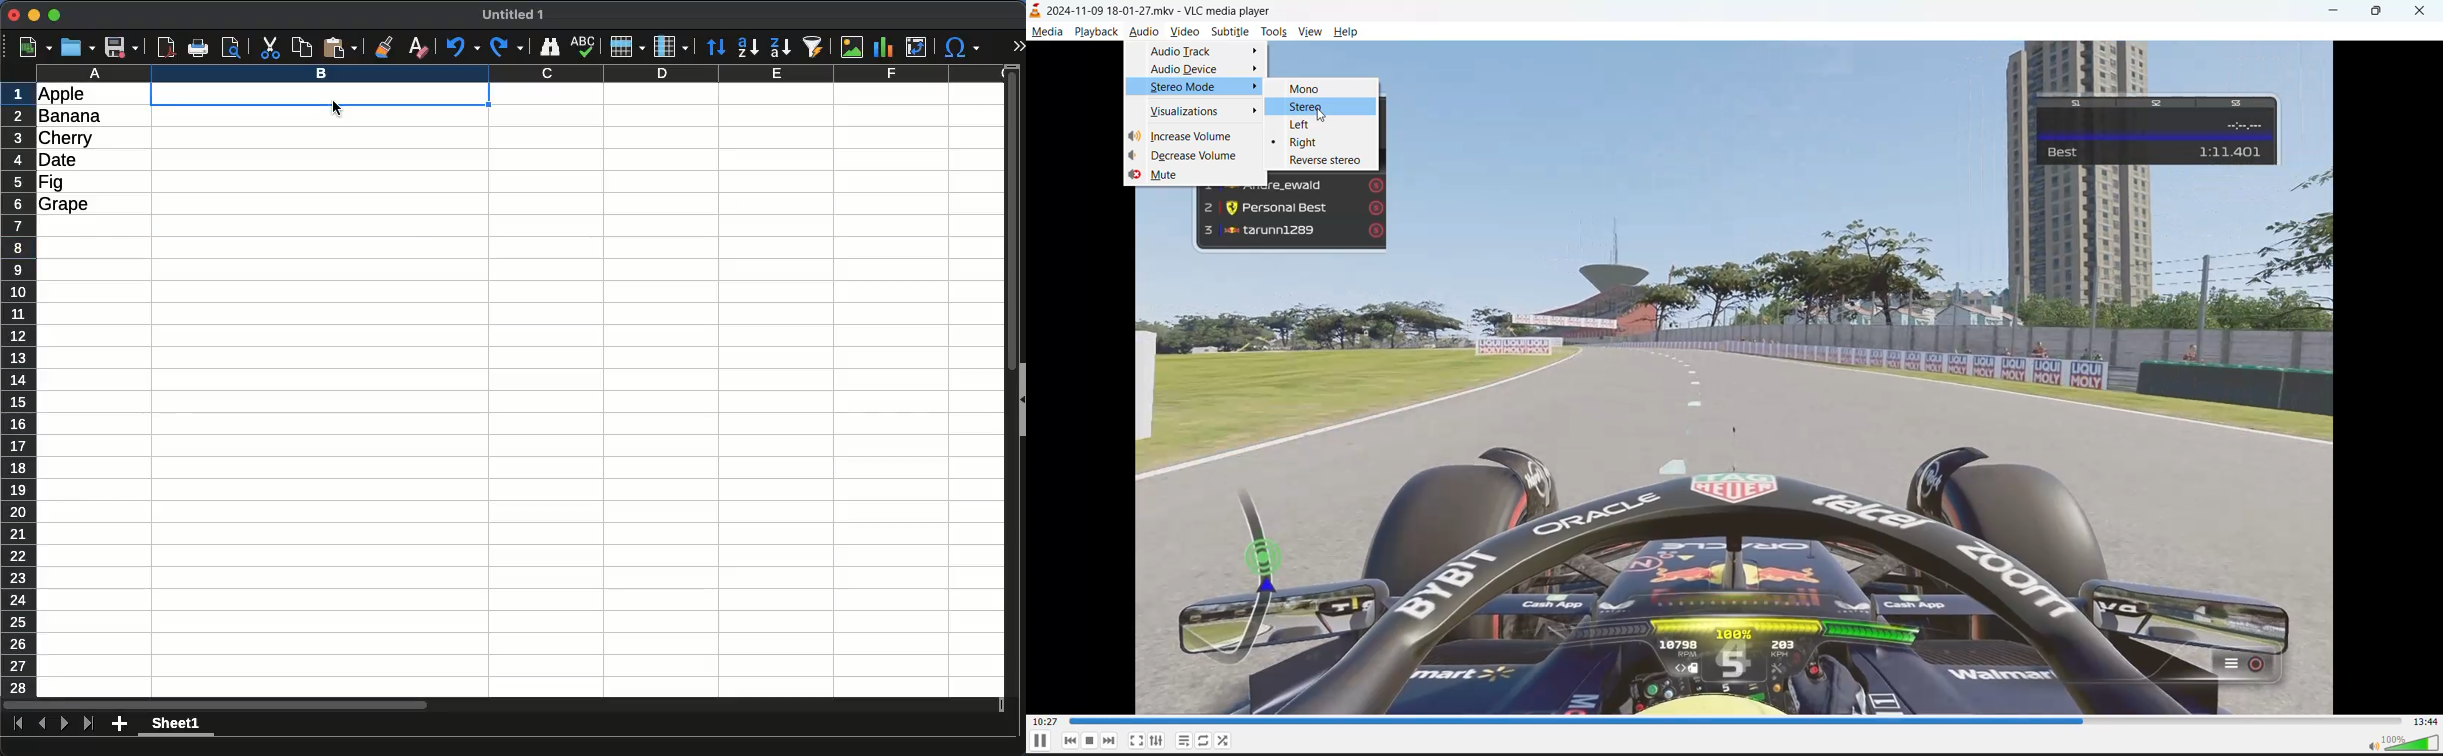  What do you see at coordinates (19, 724) in the screenshot?
I see `first sheet` at bounding box center [19, 724].